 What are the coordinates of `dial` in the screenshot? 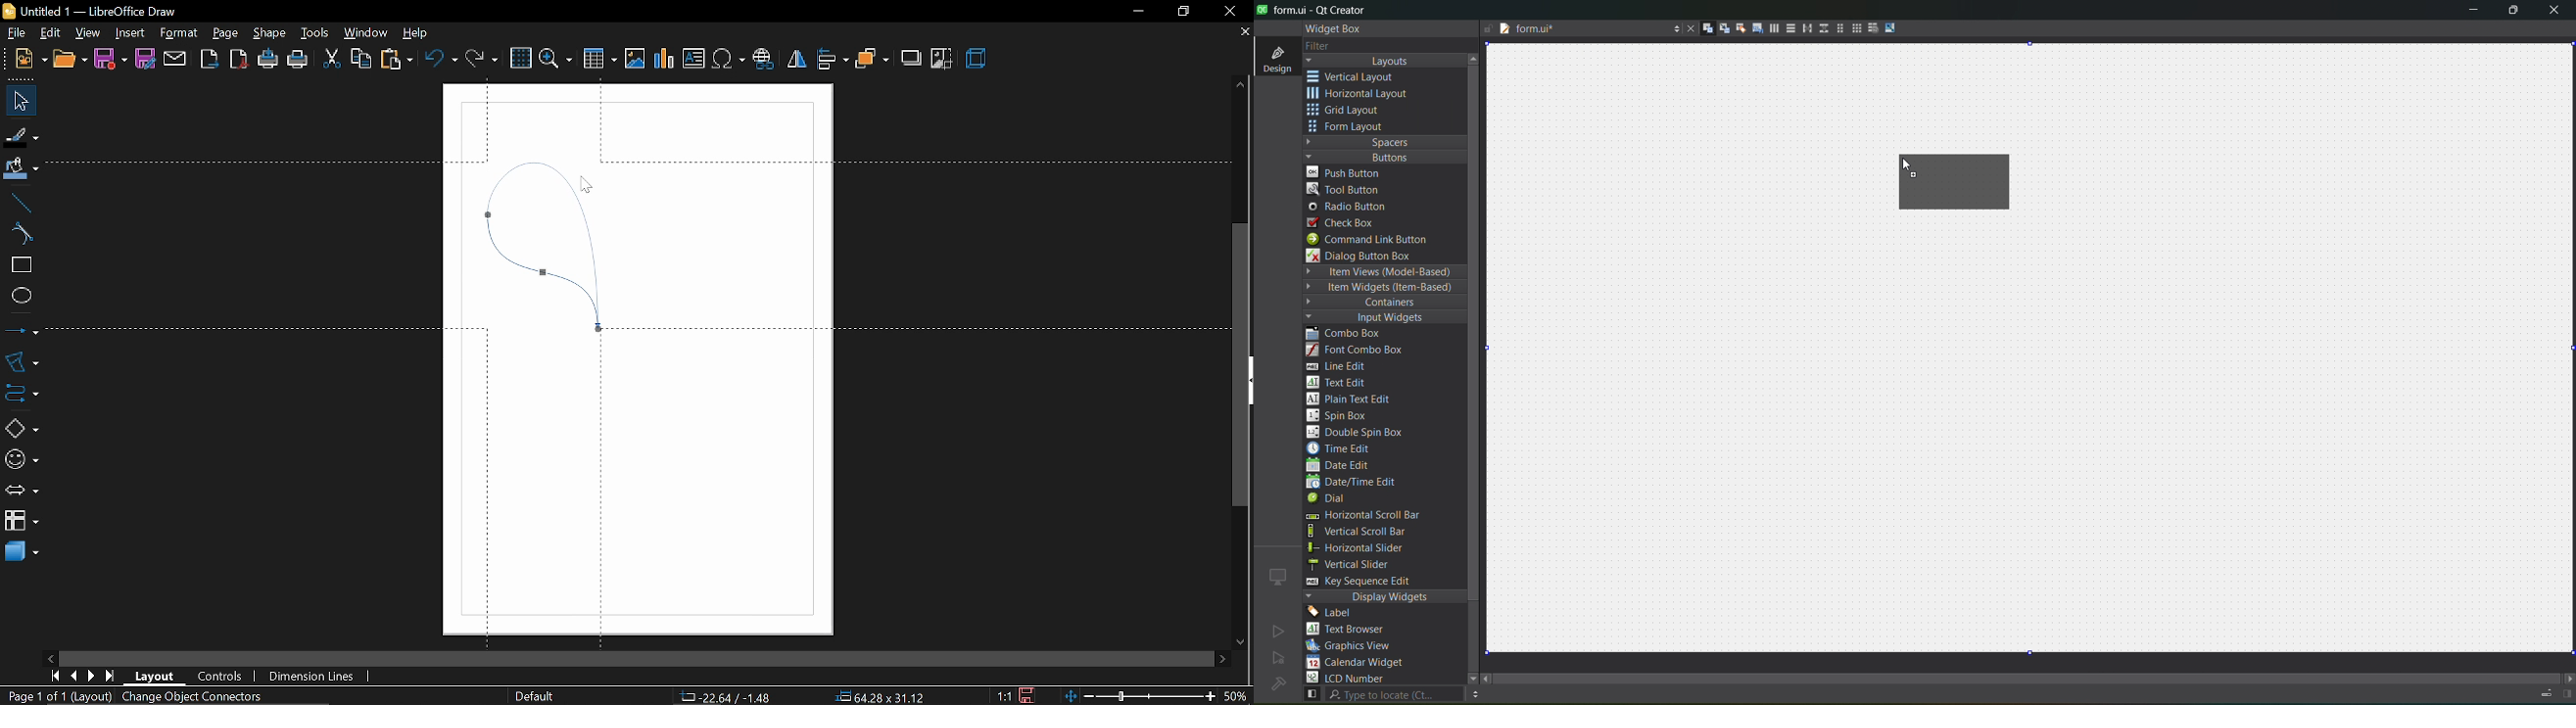 It's located at (1331, 500).